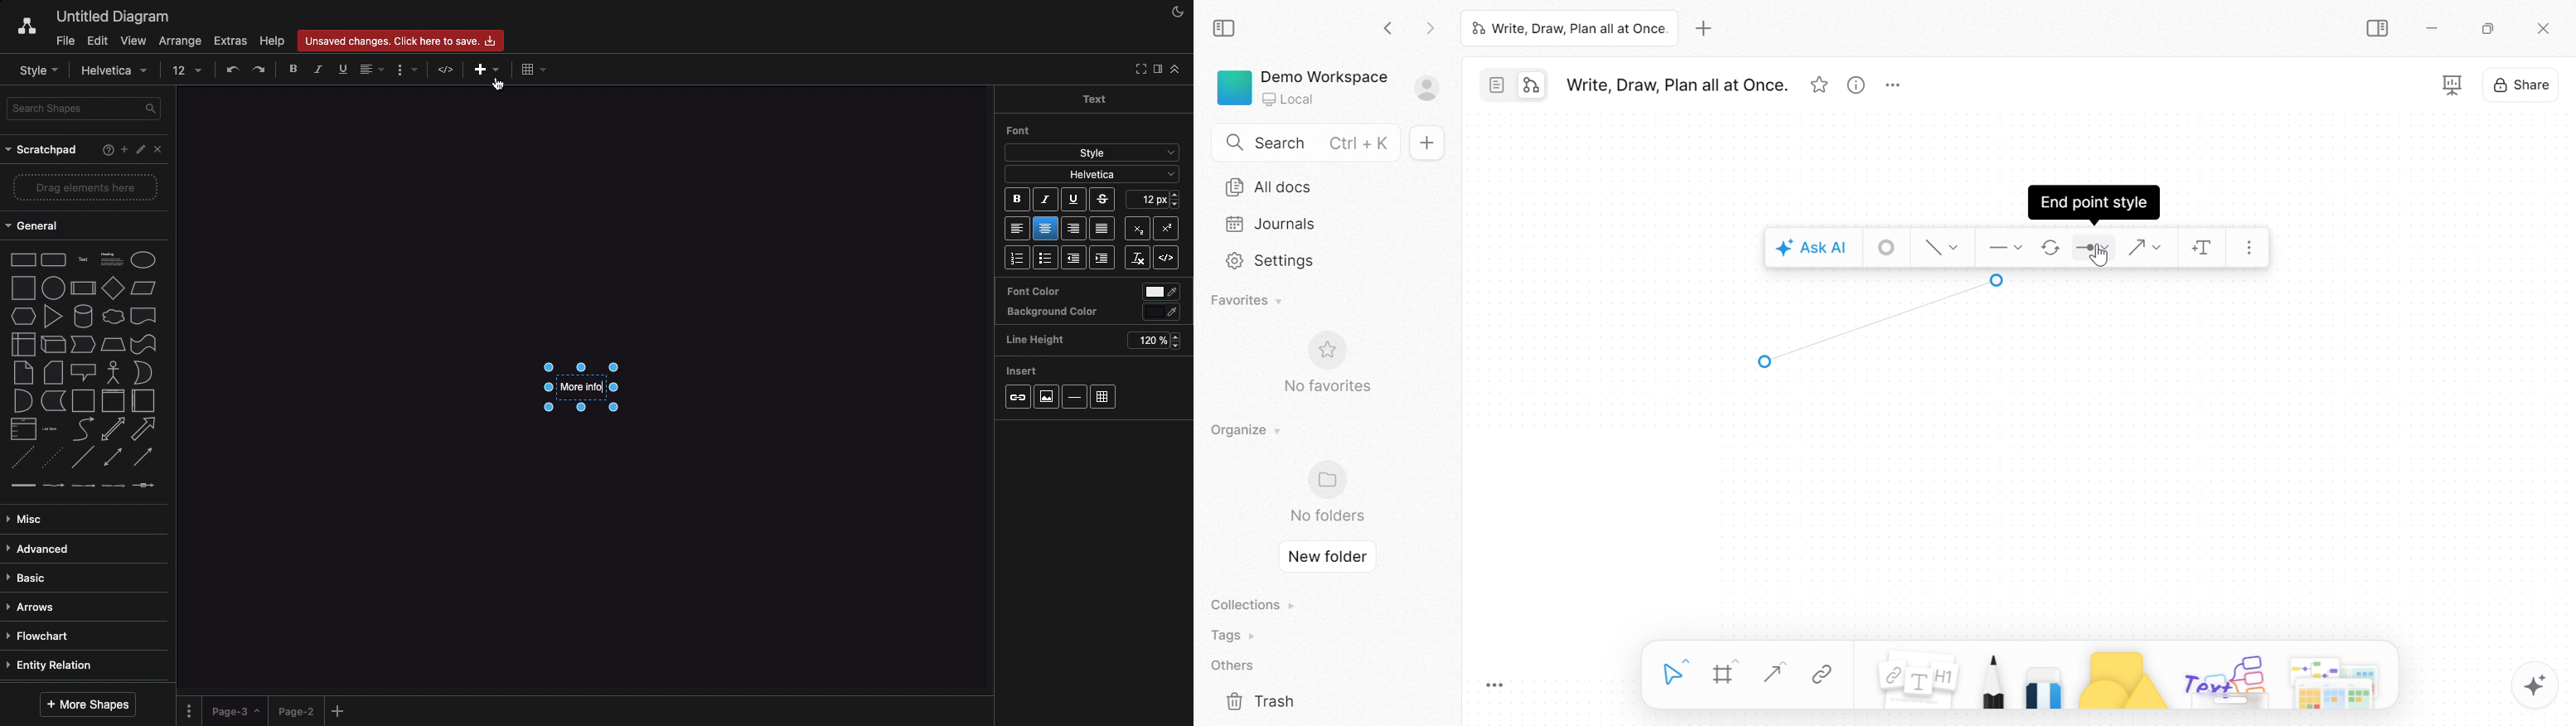  I want to click on circle, so click(53, 288).